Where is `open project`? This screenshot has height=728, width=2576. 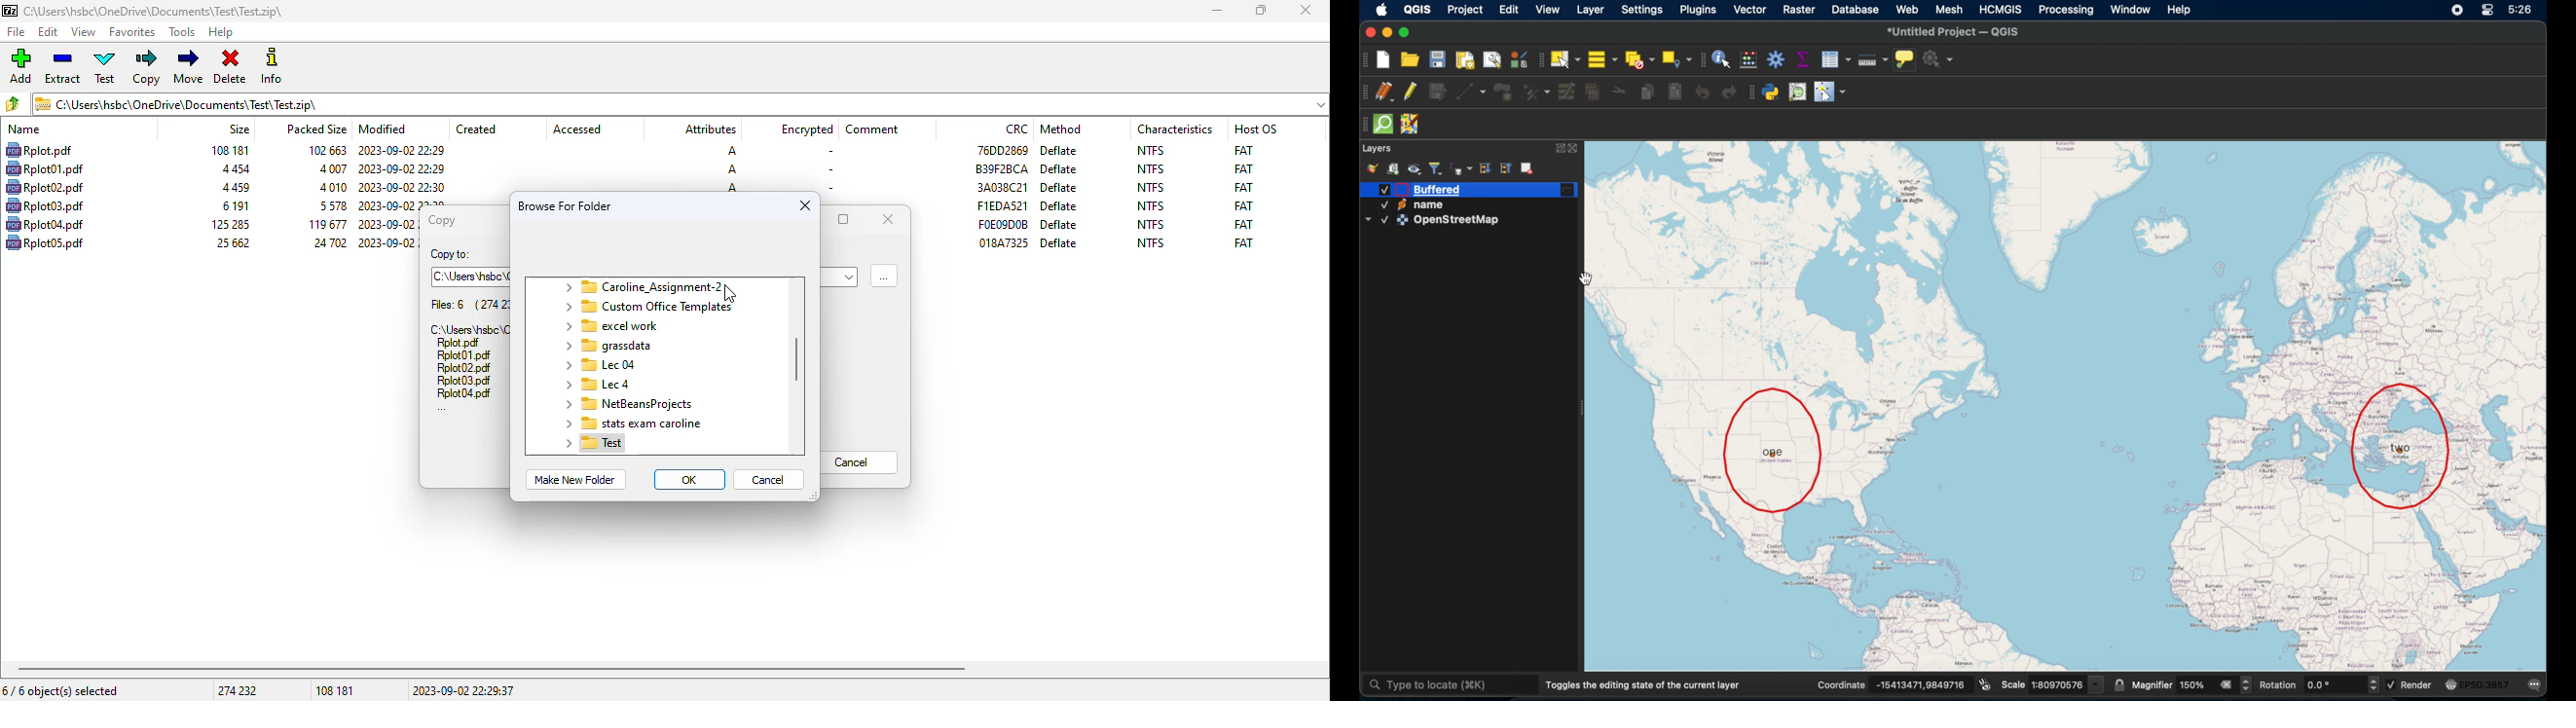 open project is located at coordinates (1410, 60).